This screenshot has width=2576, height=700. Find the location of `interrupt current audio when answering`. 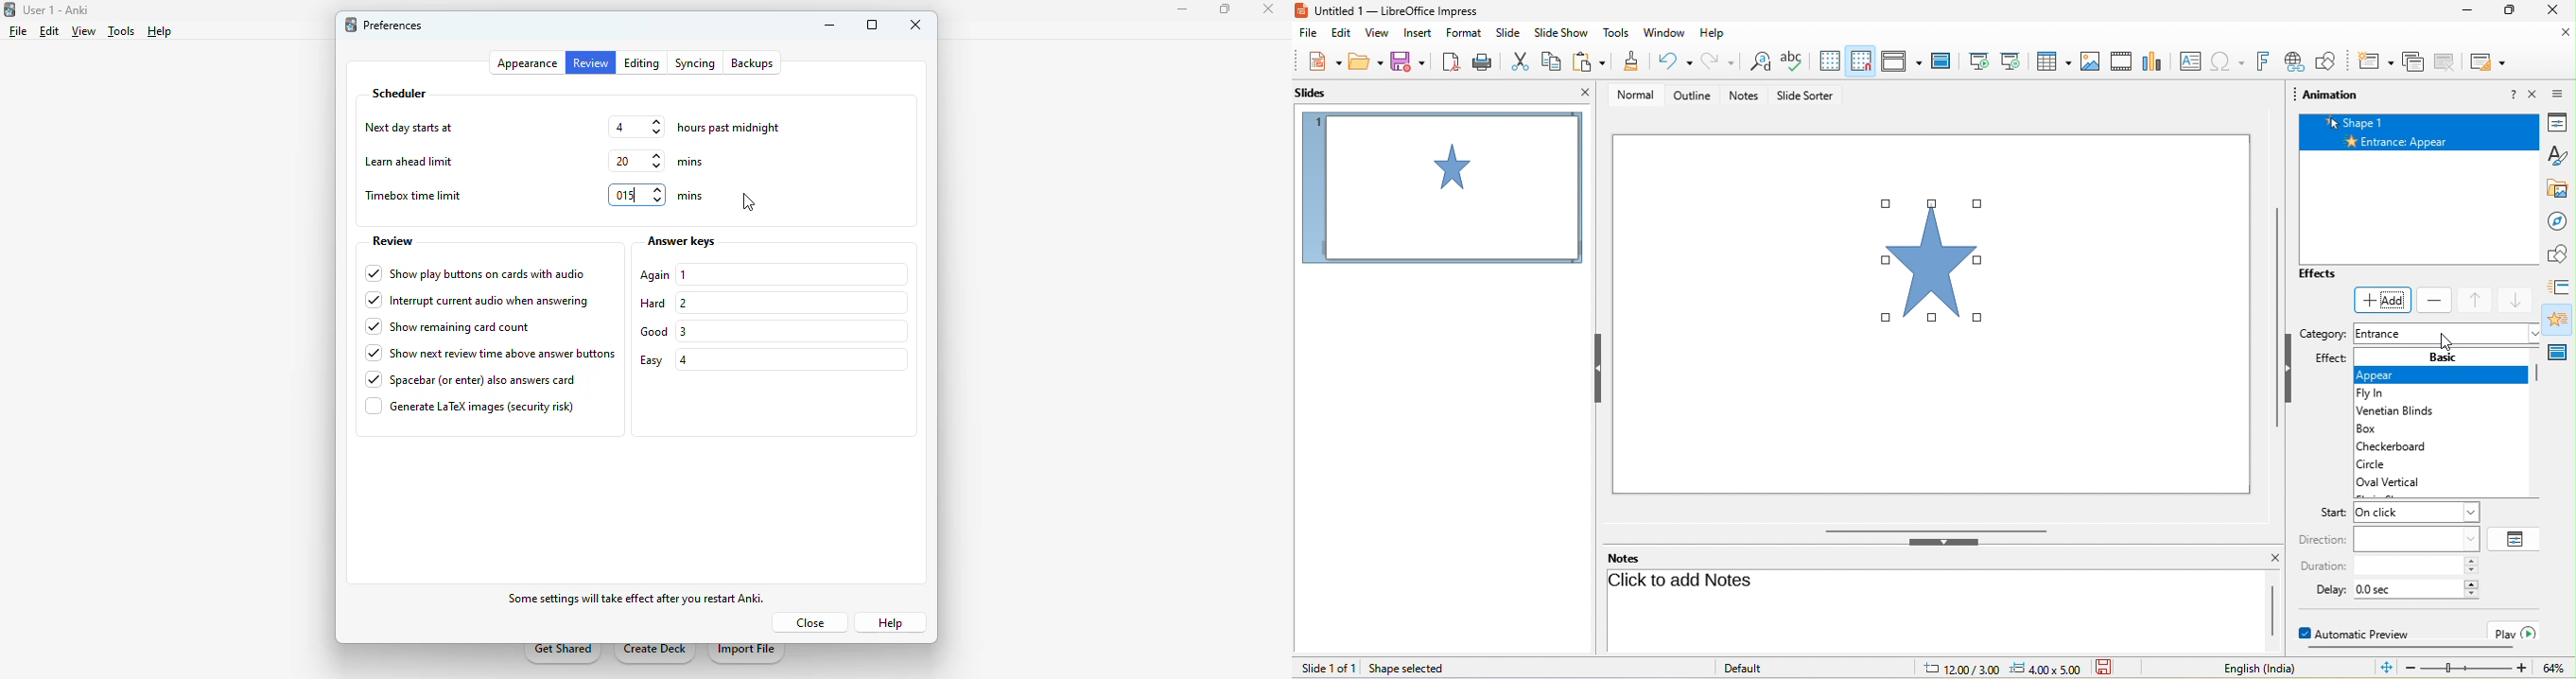

interrupt current audio when answering is located at coordinates (479, 300).